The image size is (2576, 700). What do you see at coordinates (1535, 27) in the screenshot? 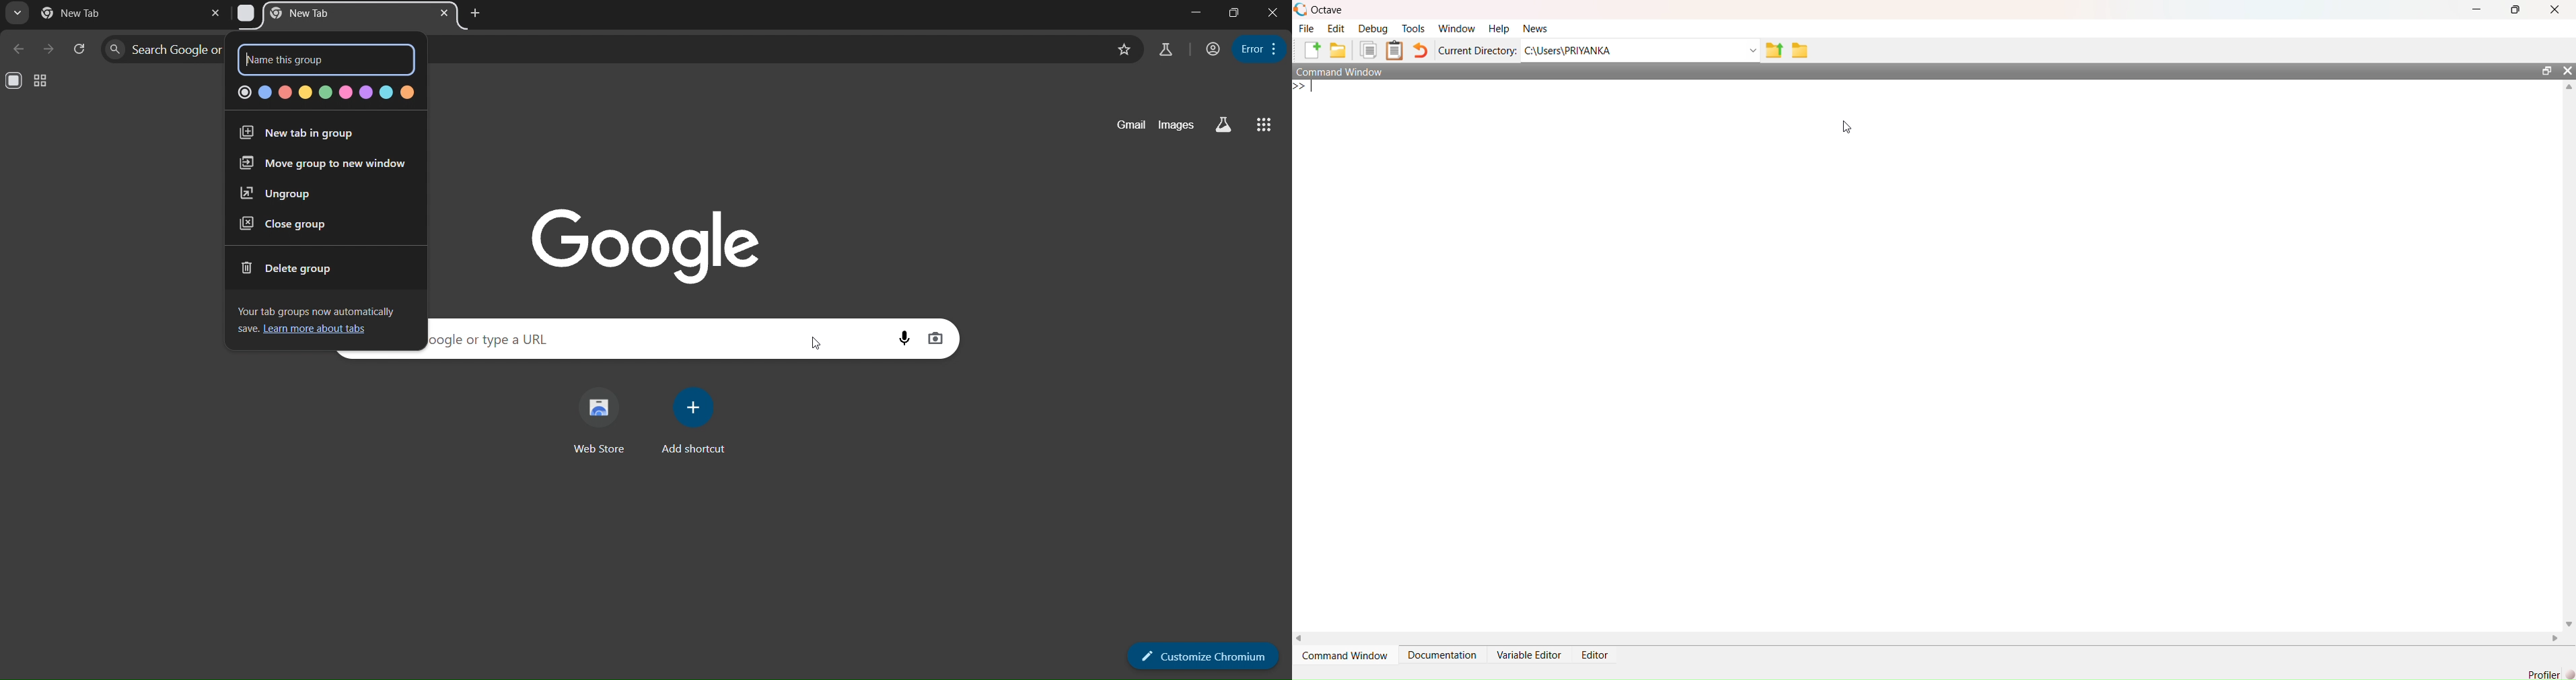
I see `News` at bounding box center [1535, 27].